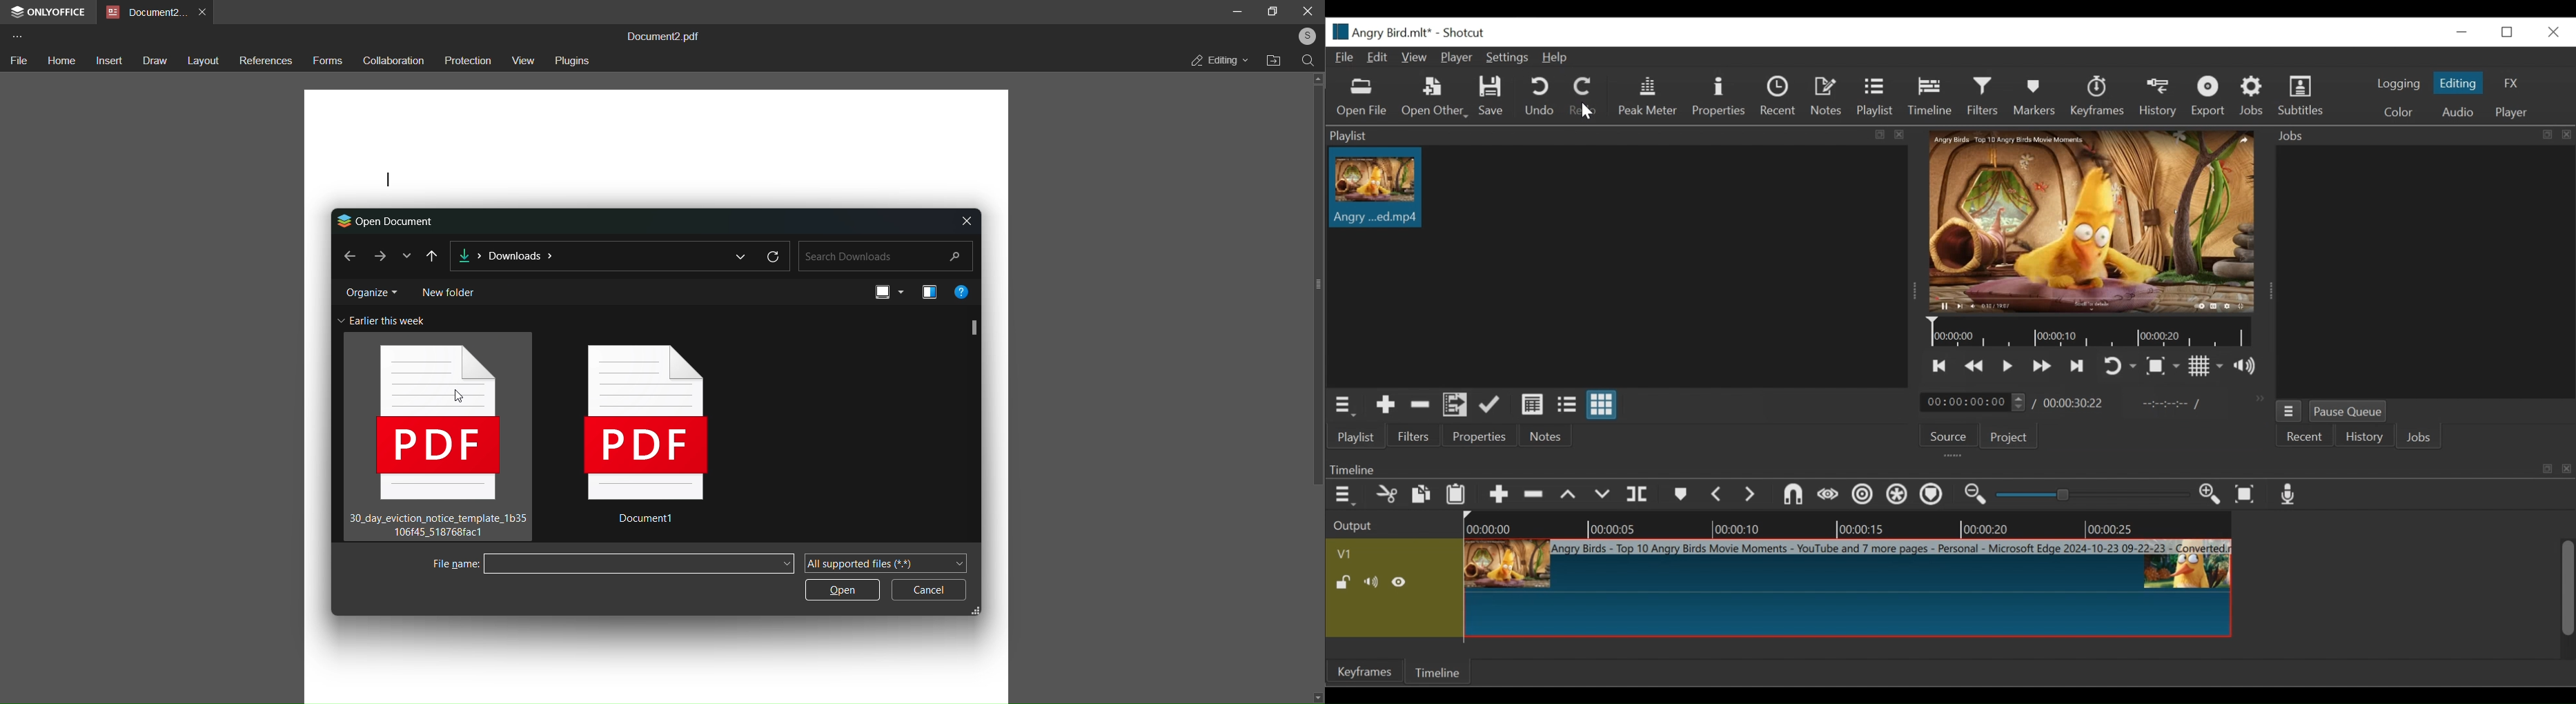 This screenshot has height=728, width=2576. What do you see at coordinates (2398, 111) in the screenshot?
I see `Color` at bounding box center [2398, 111].